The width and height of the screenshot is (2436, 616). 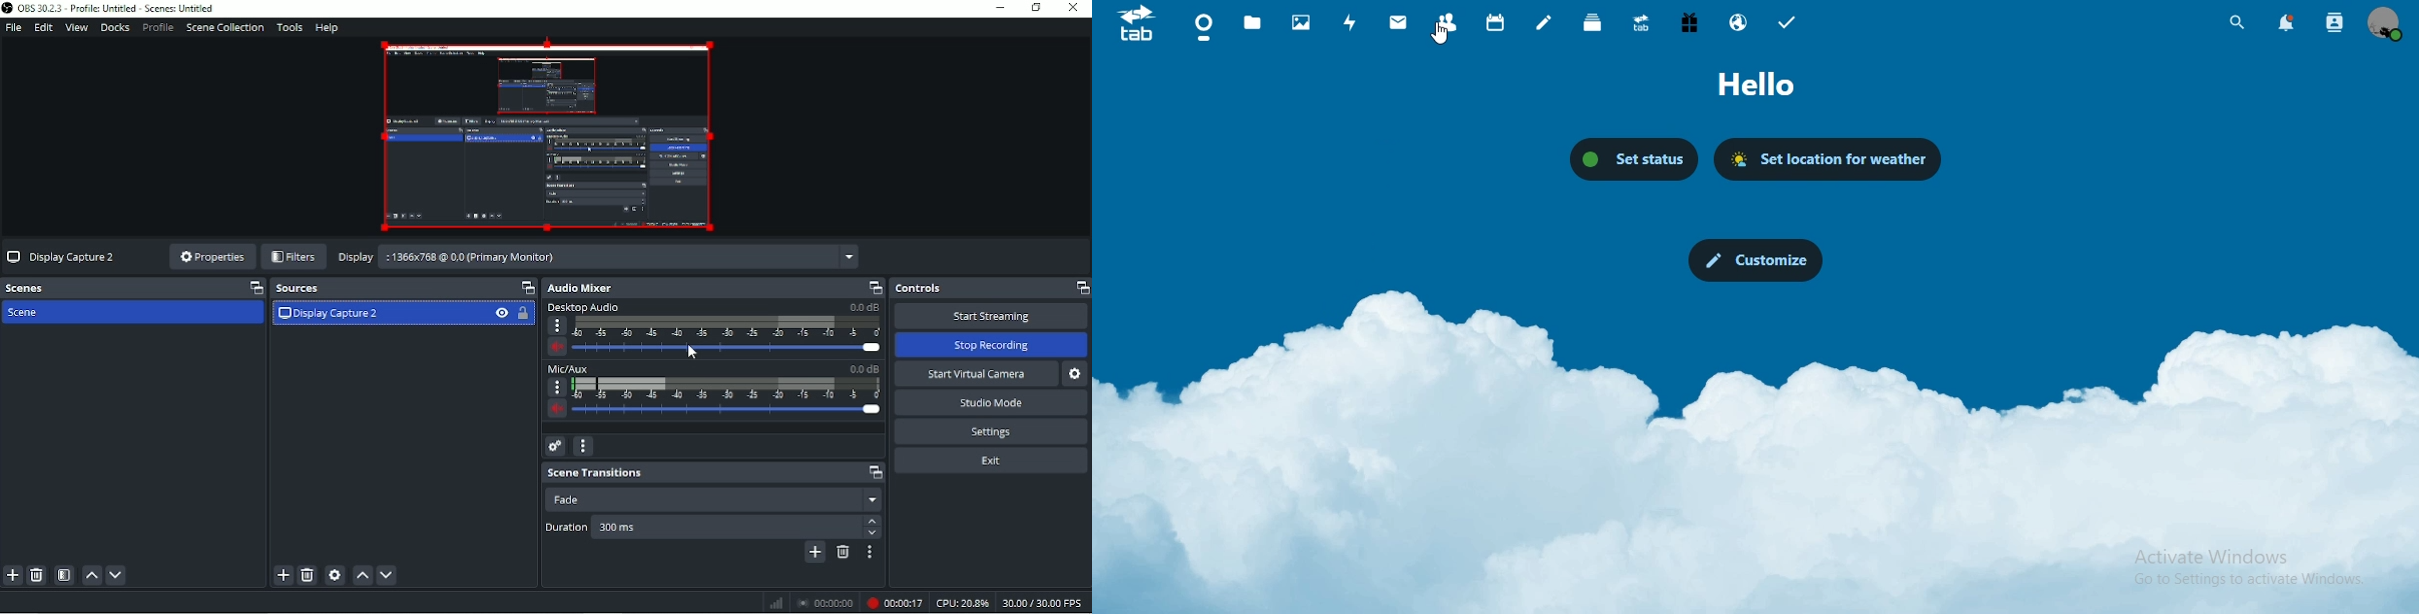 What do you see at coordinates (1767, 85) in the screenshot?
I see `hello` at bounding box center [1767, 85].